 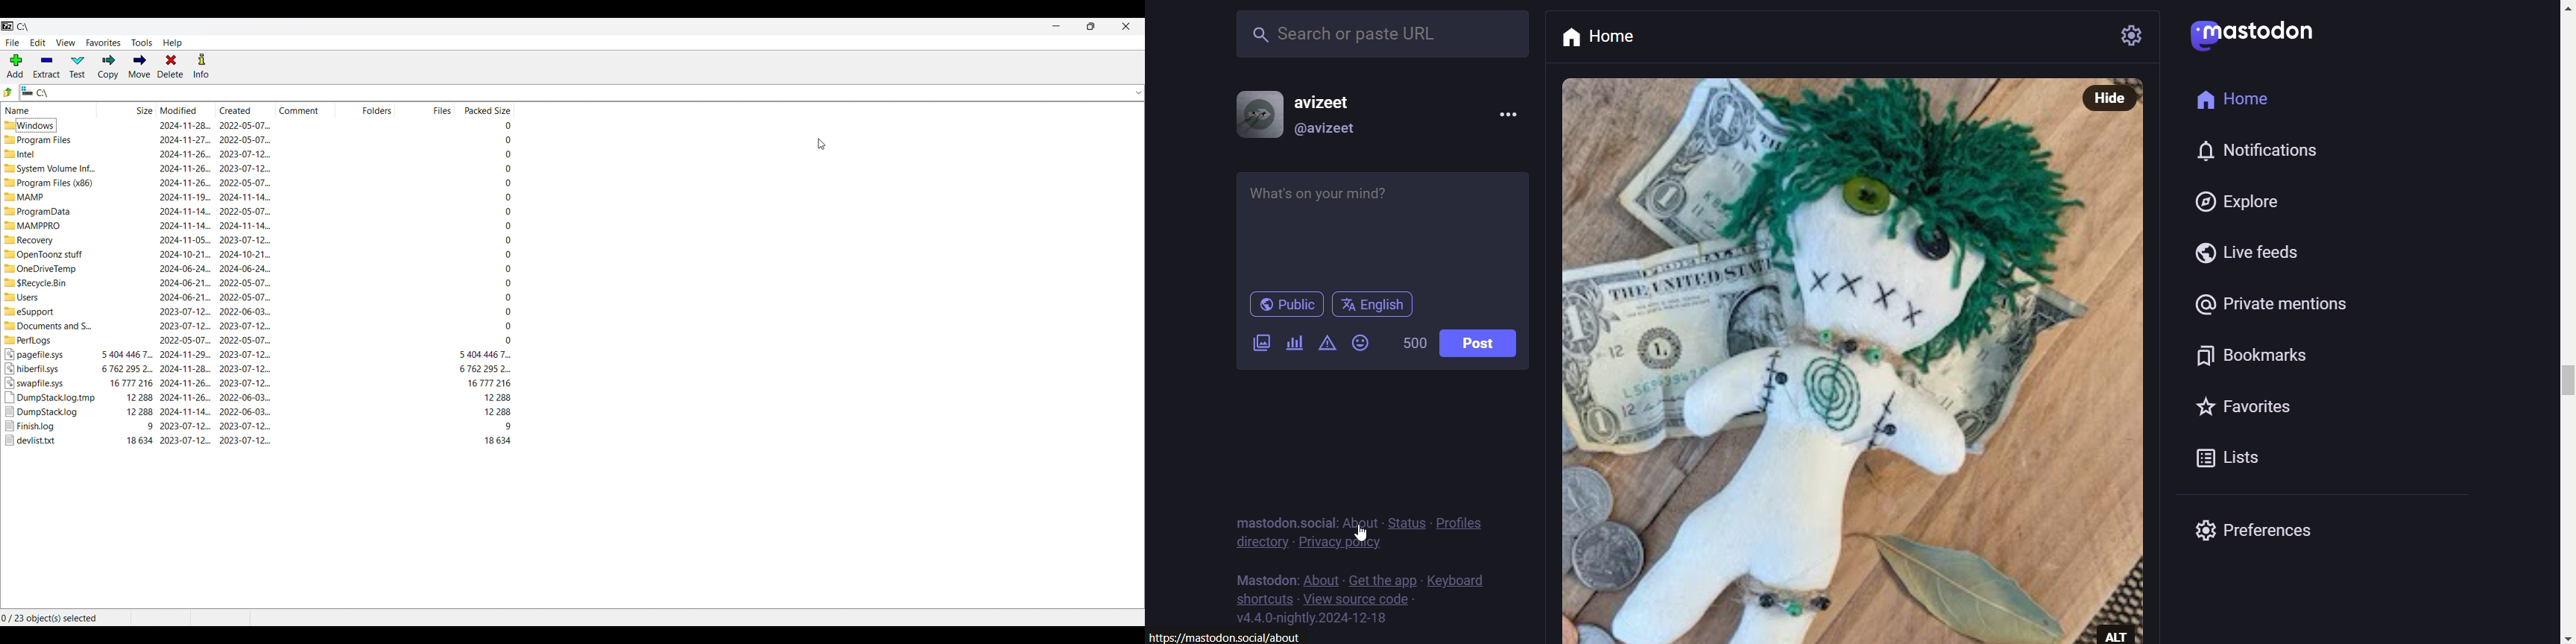 I want to click on favorites, so click(x=2247, y=407).